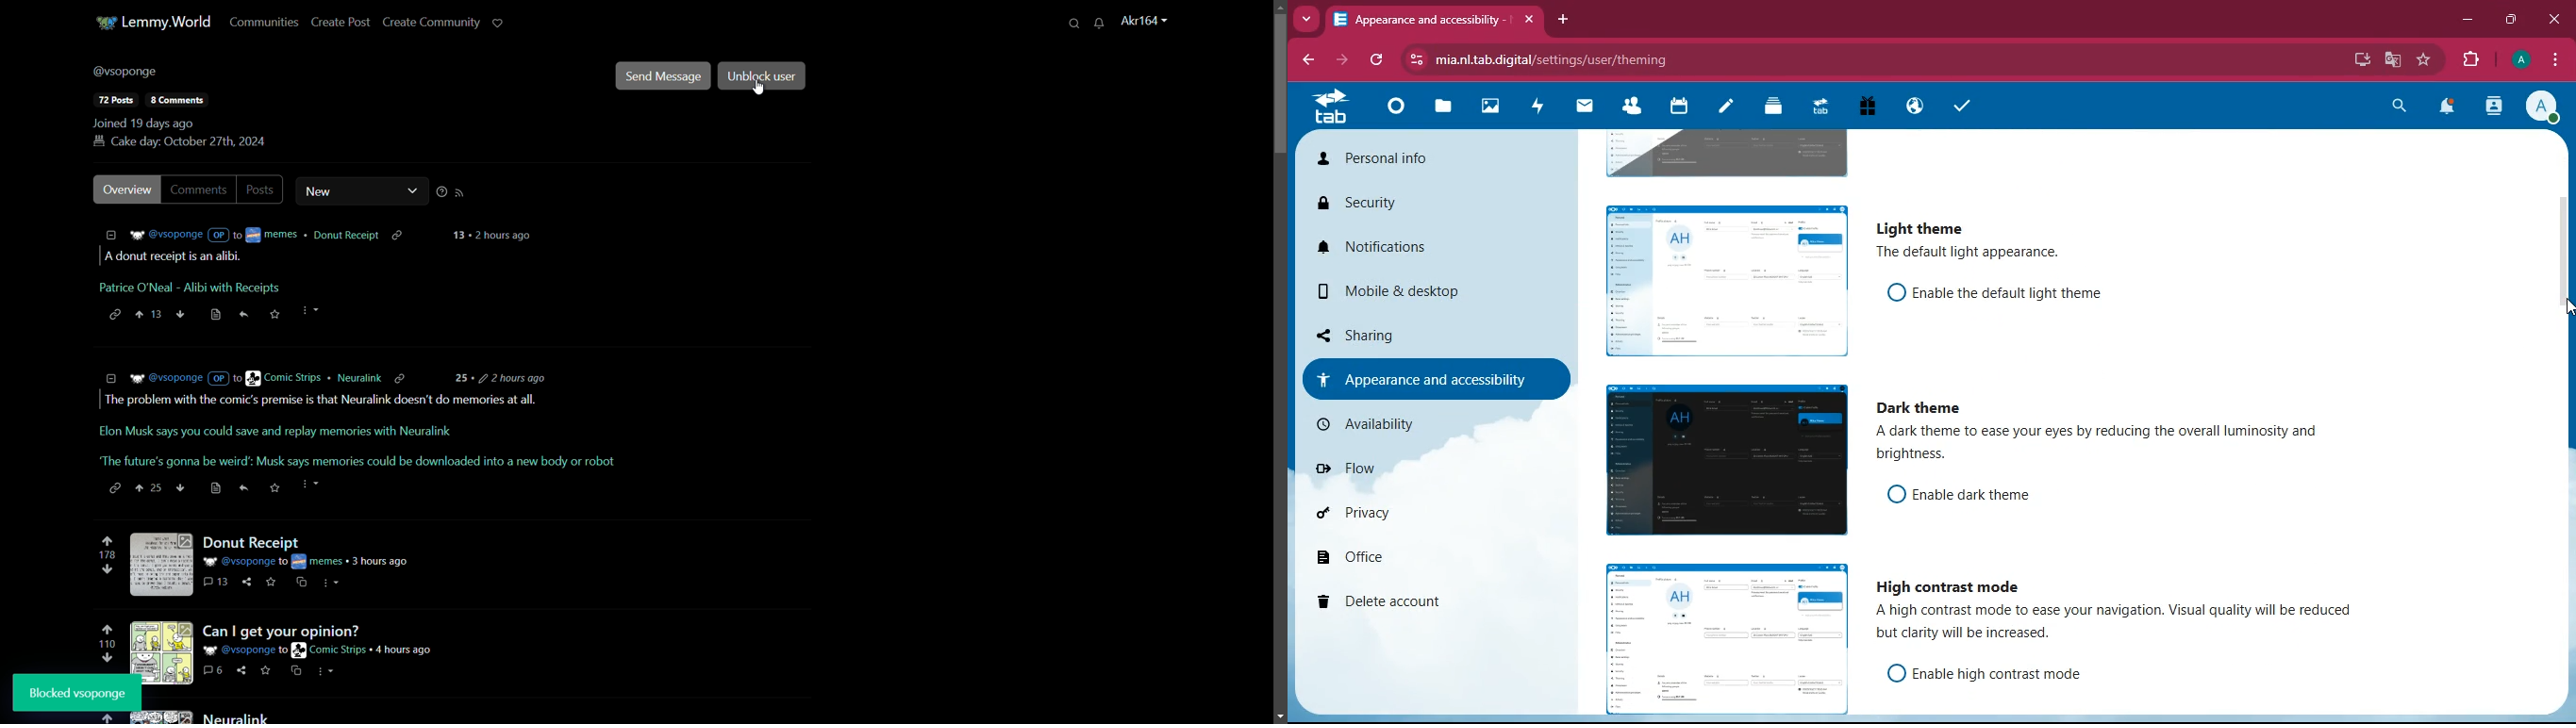 The height and width of the screenshot is (728, 2576). What do you see at coordinates (1890, 672) in the screenshot?
I see `on/off button` at bounding box center [1890, 672].